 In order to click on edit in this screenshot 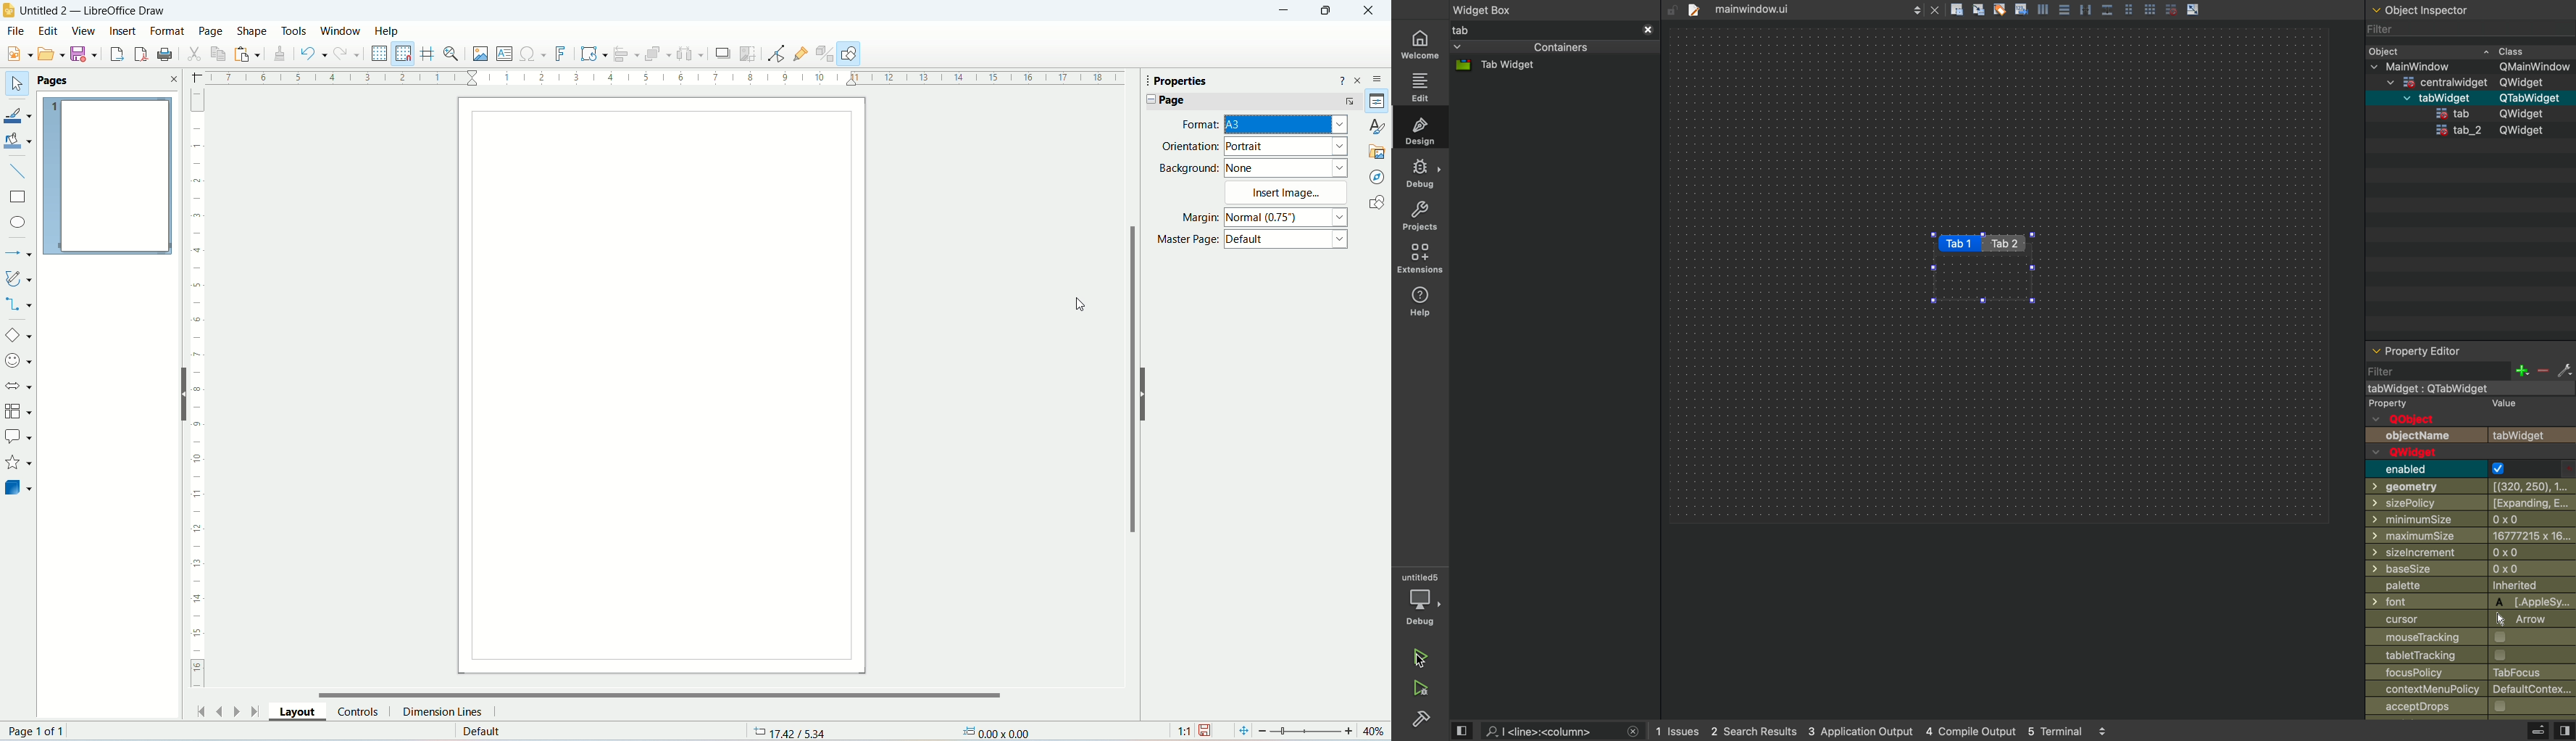, I will do `click(48, 30)`.